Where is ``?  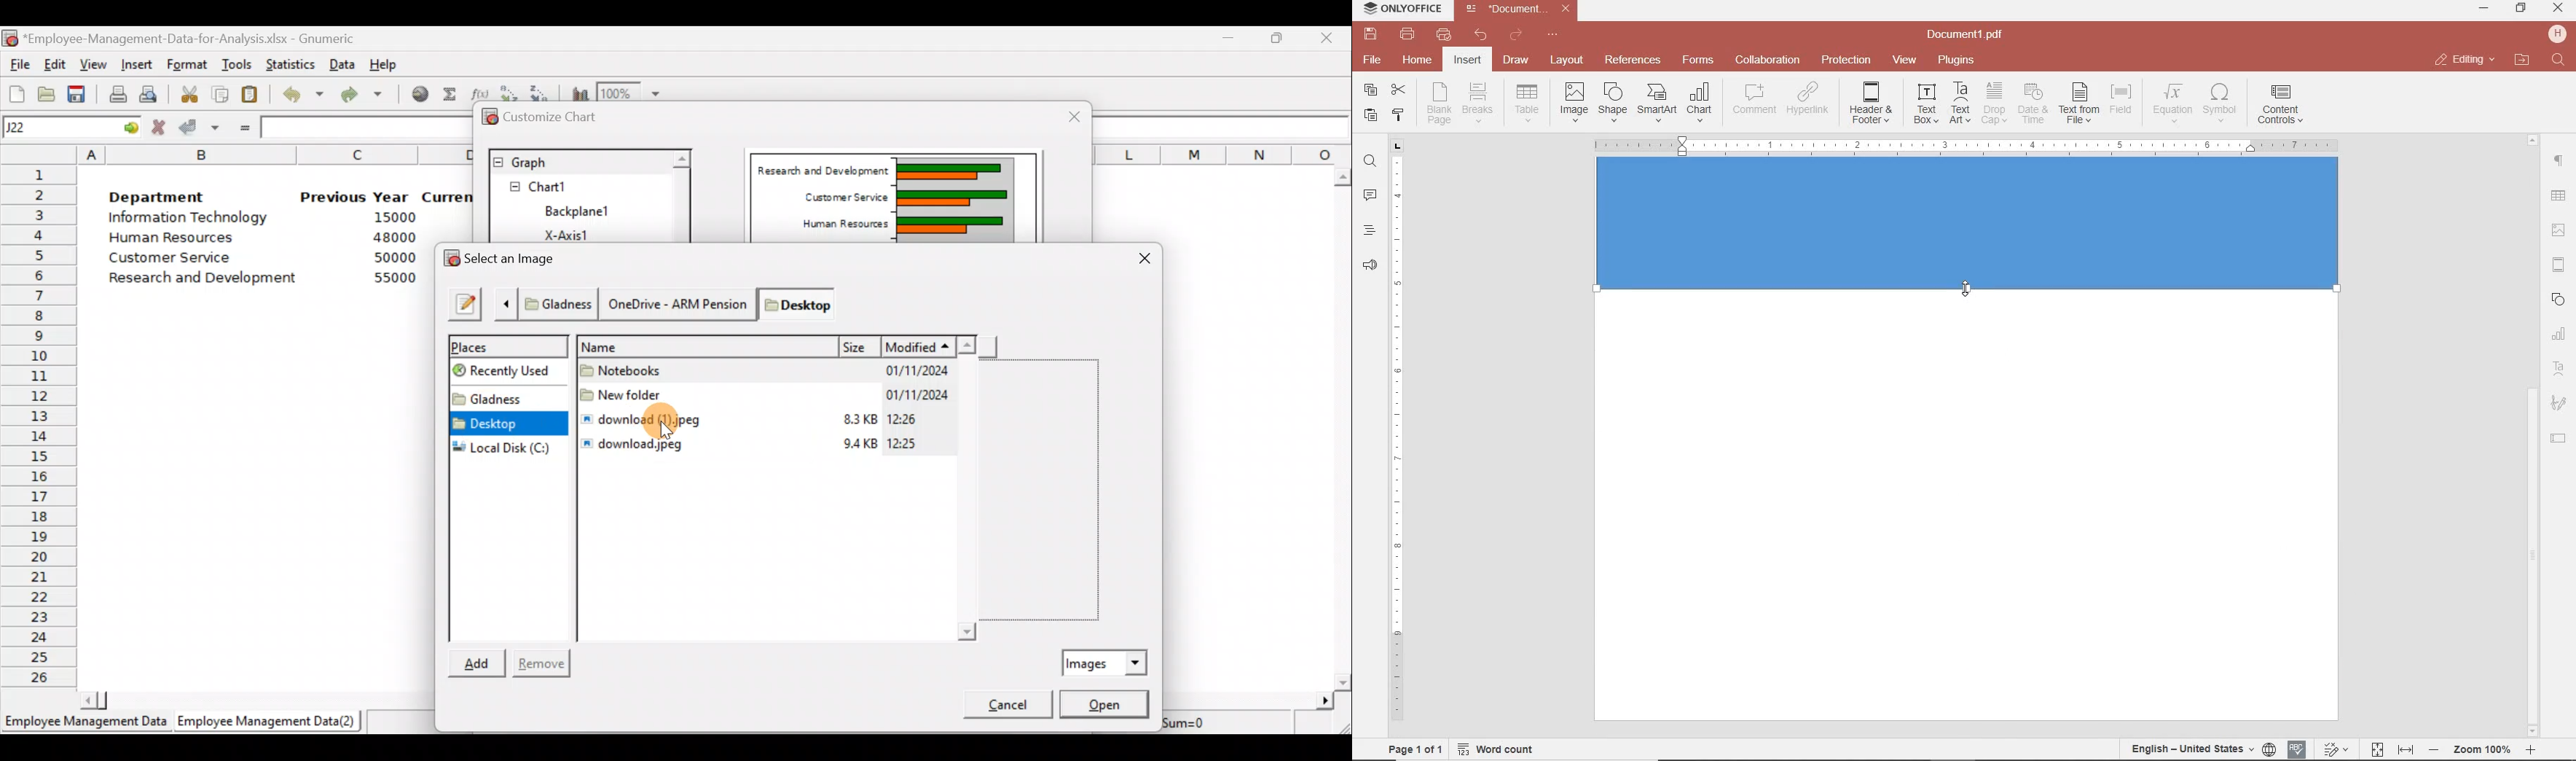  is located at coordinates (2557, 197).